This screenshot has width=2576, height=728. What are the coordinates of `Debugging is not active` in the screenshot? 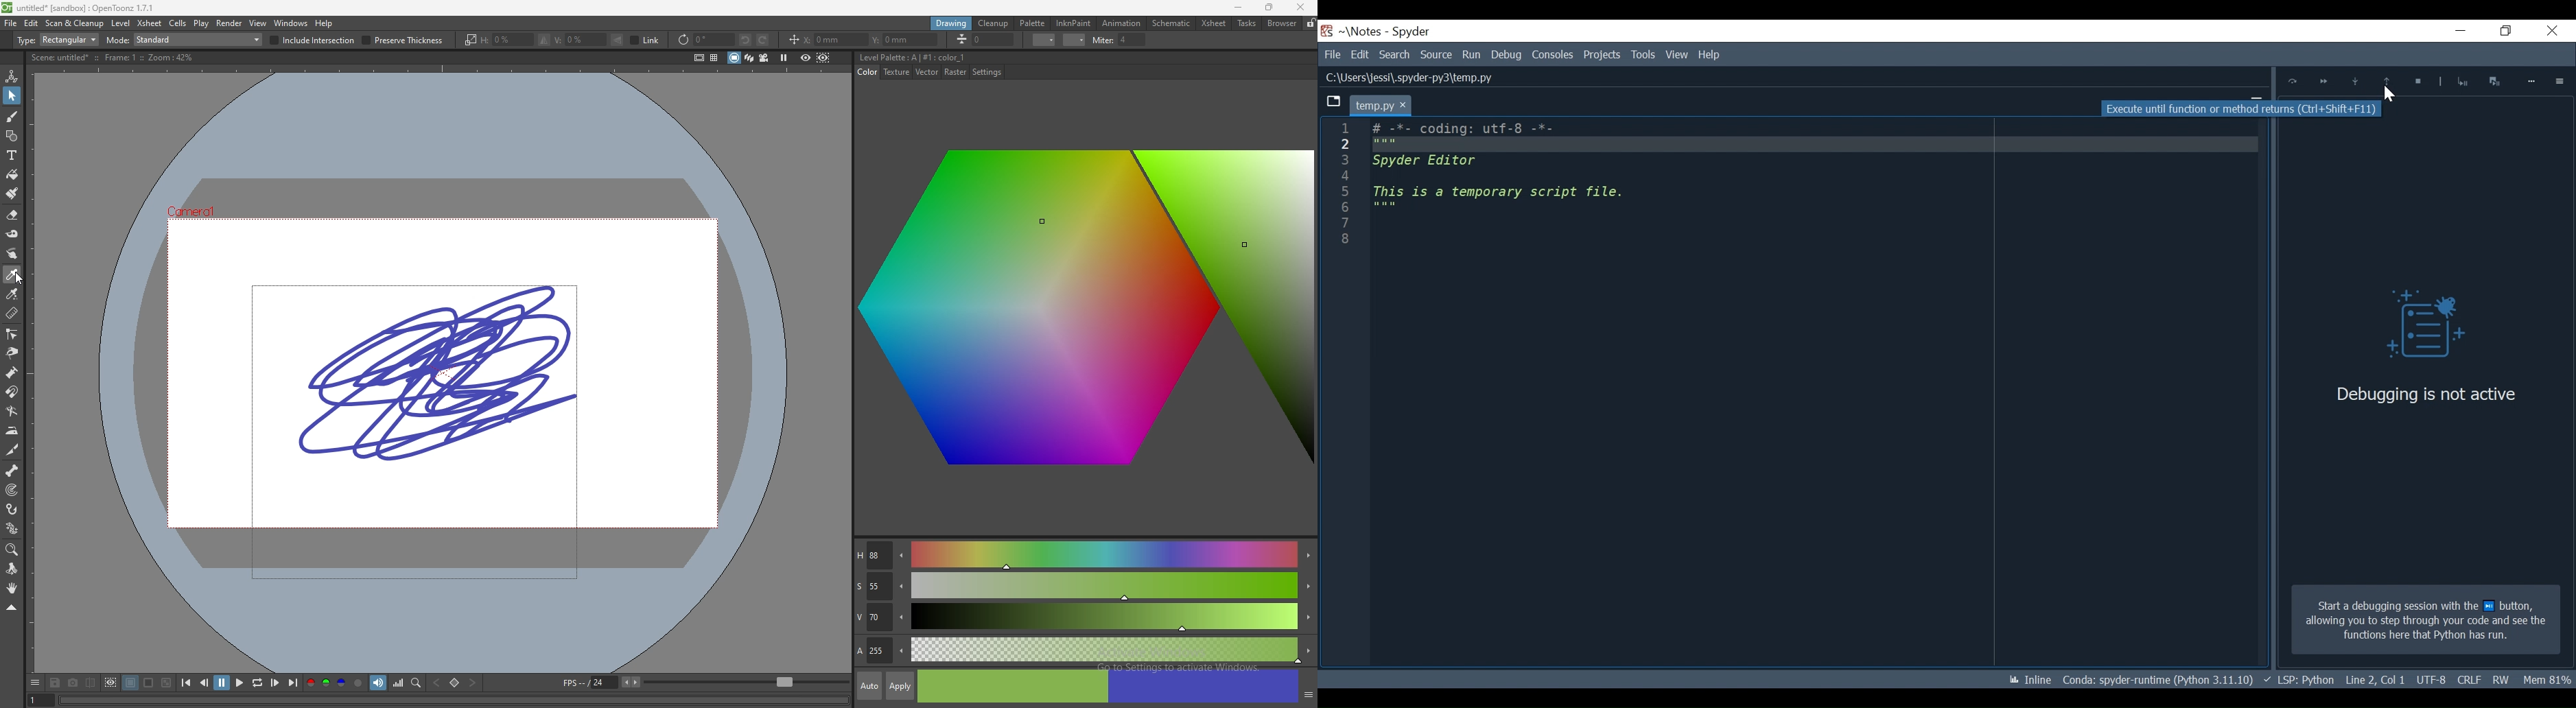 It's located at (2426, 394).